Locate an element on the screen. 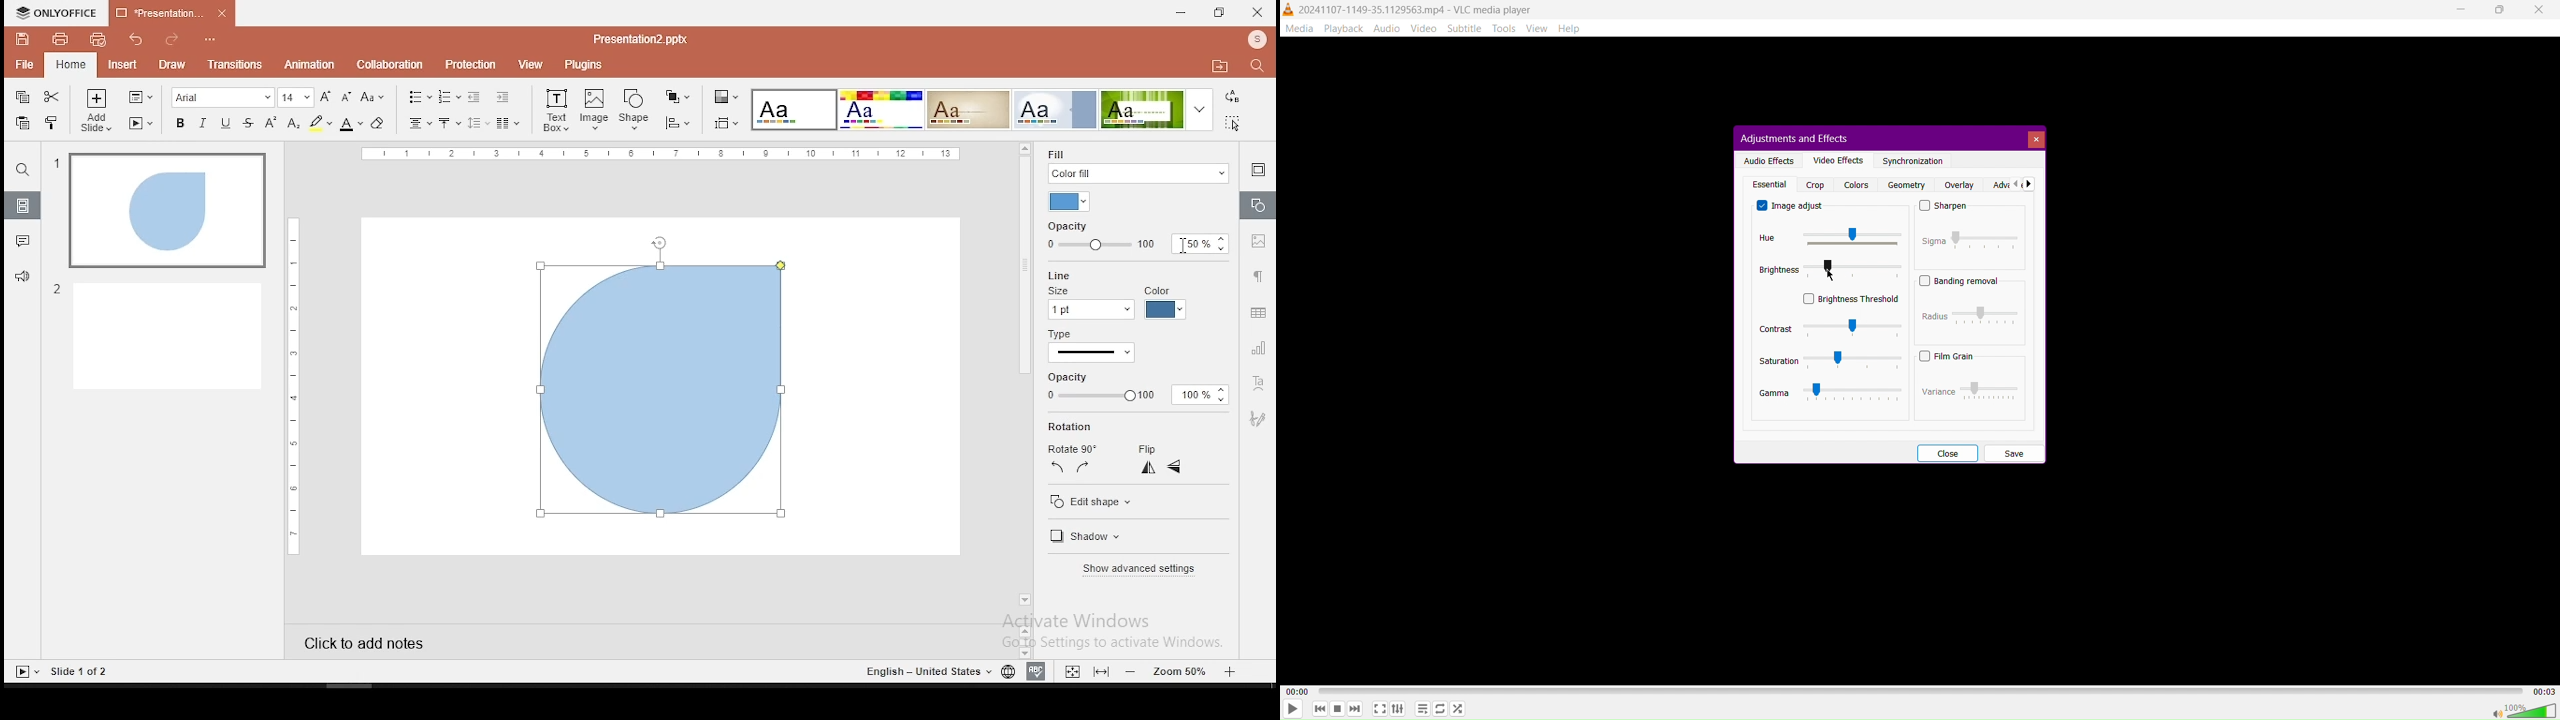 This screenshot has height=728, width=2576. mouse pointer is located at coordinates (1192, 246).